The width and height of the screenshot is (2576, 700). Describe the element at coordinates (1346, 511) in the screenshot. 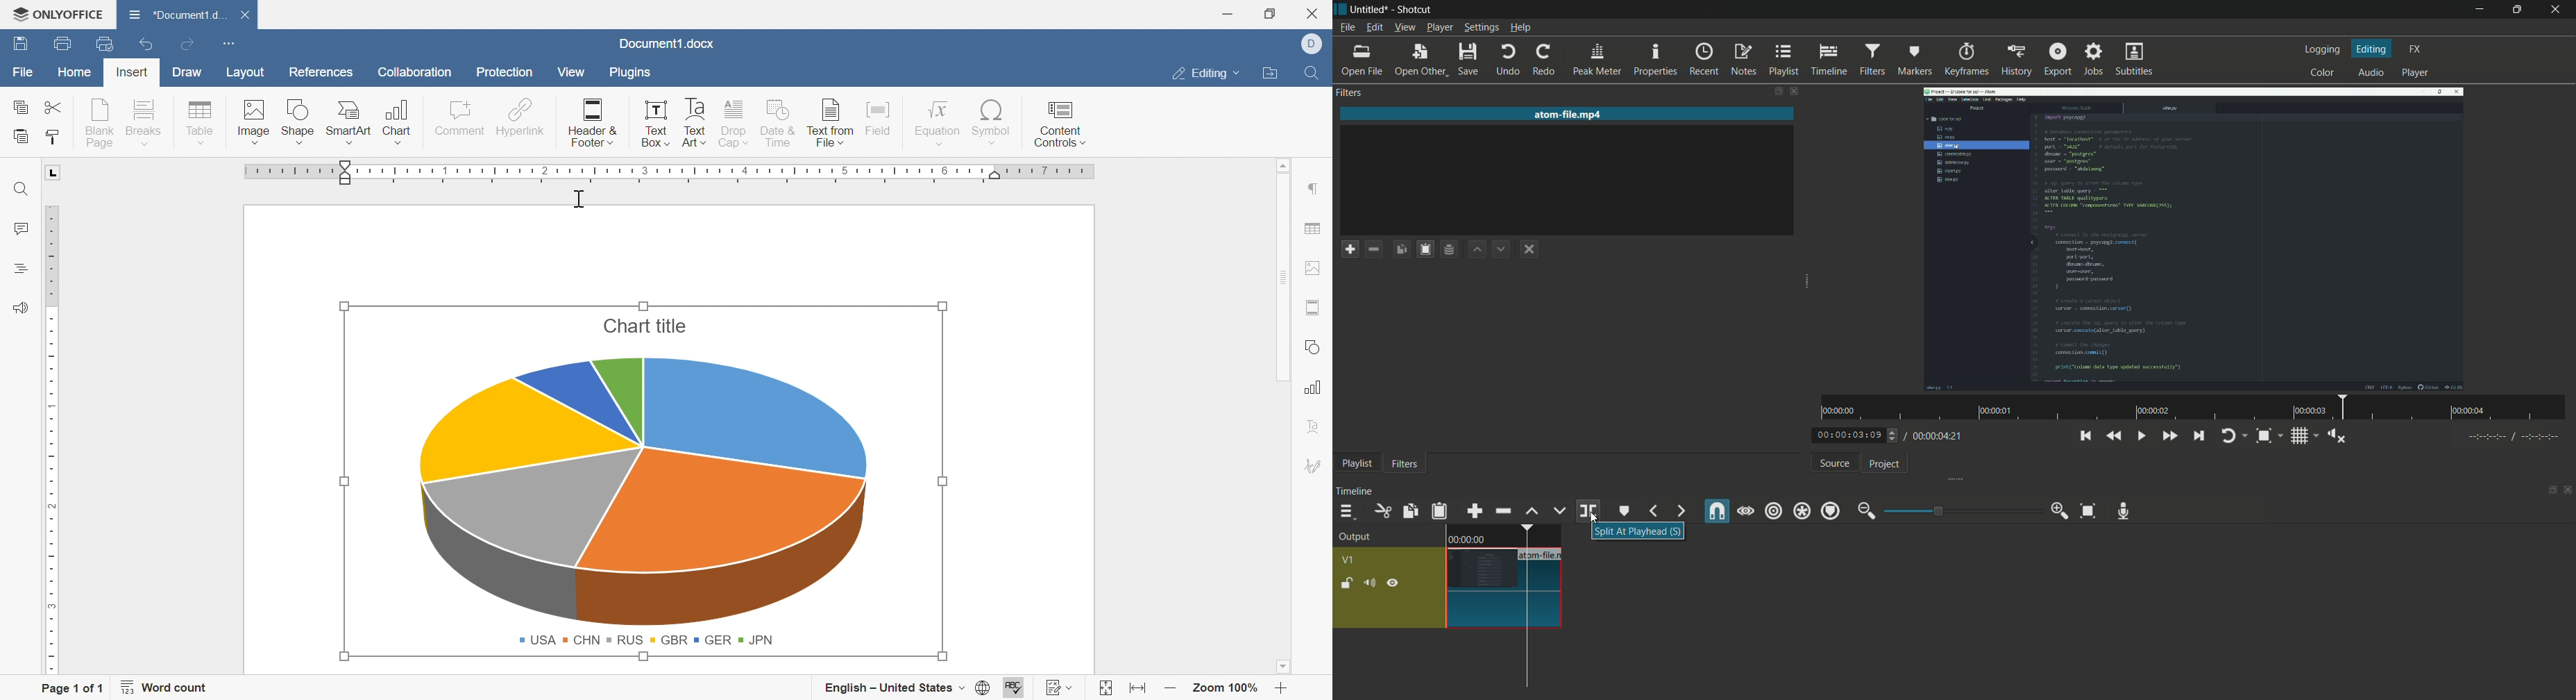

I see `timeline menu` at that location.